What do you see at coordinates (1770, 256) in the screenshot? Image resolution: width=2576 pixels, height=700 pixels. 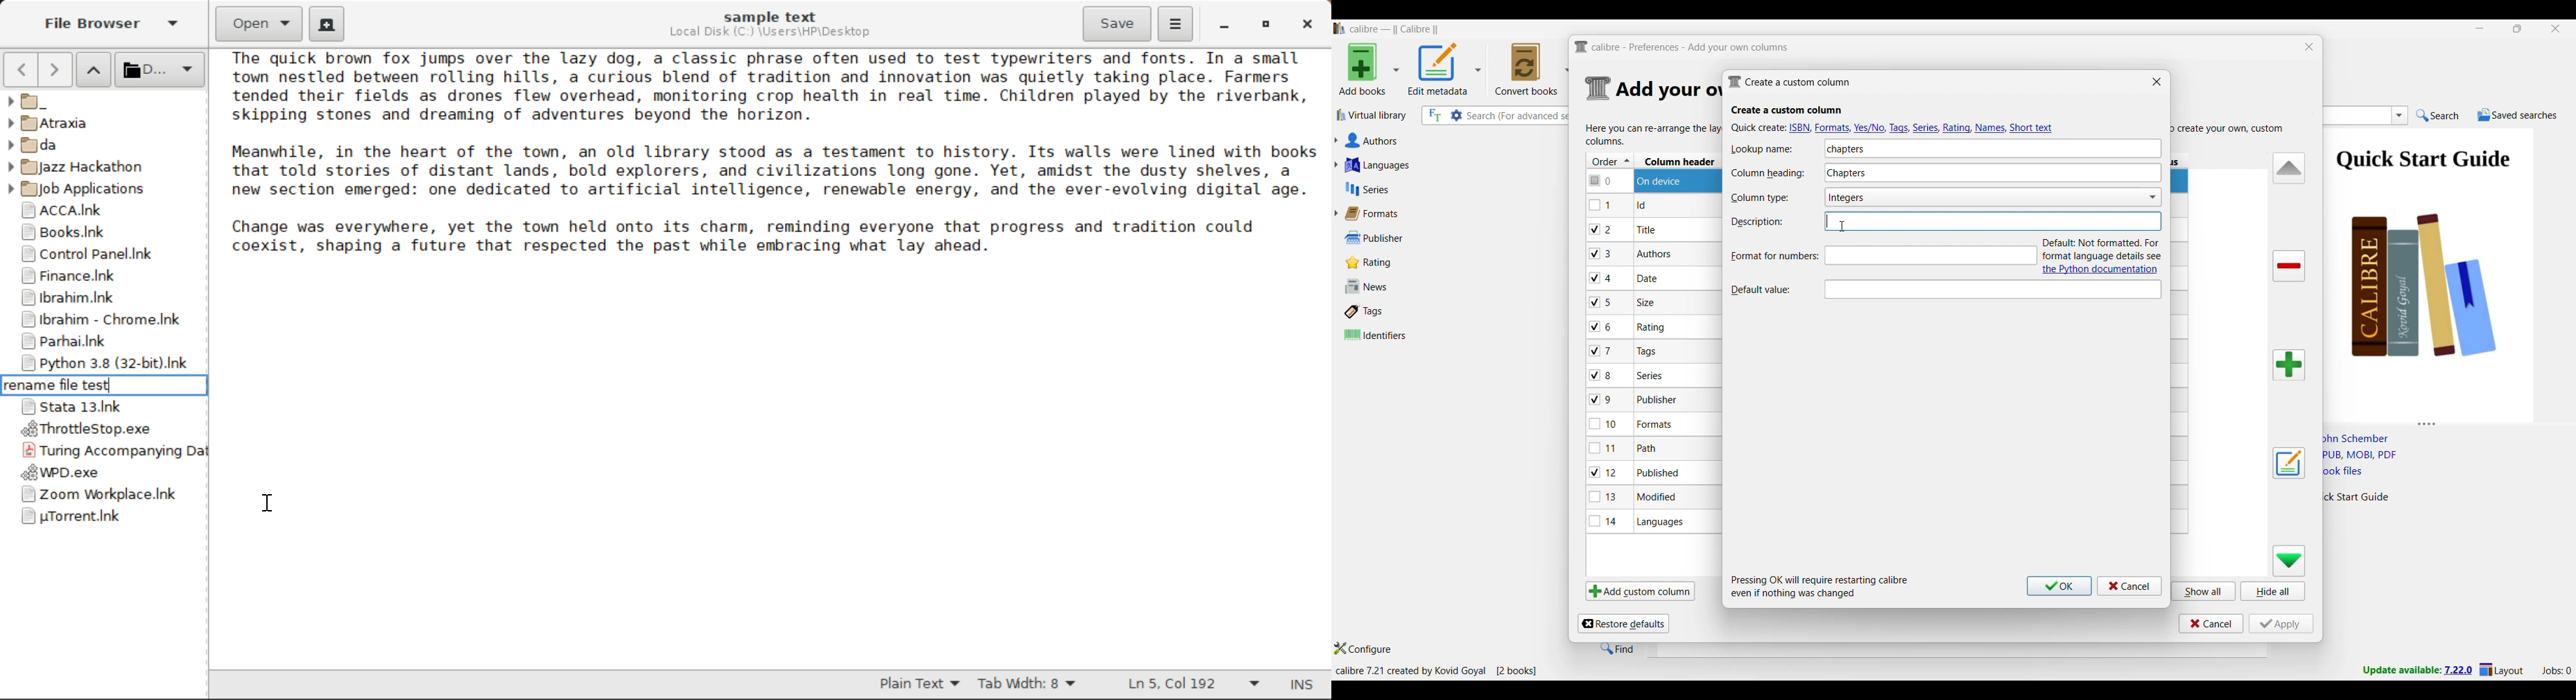 I see `Format for numbers` at bounding box center [1770, 256].